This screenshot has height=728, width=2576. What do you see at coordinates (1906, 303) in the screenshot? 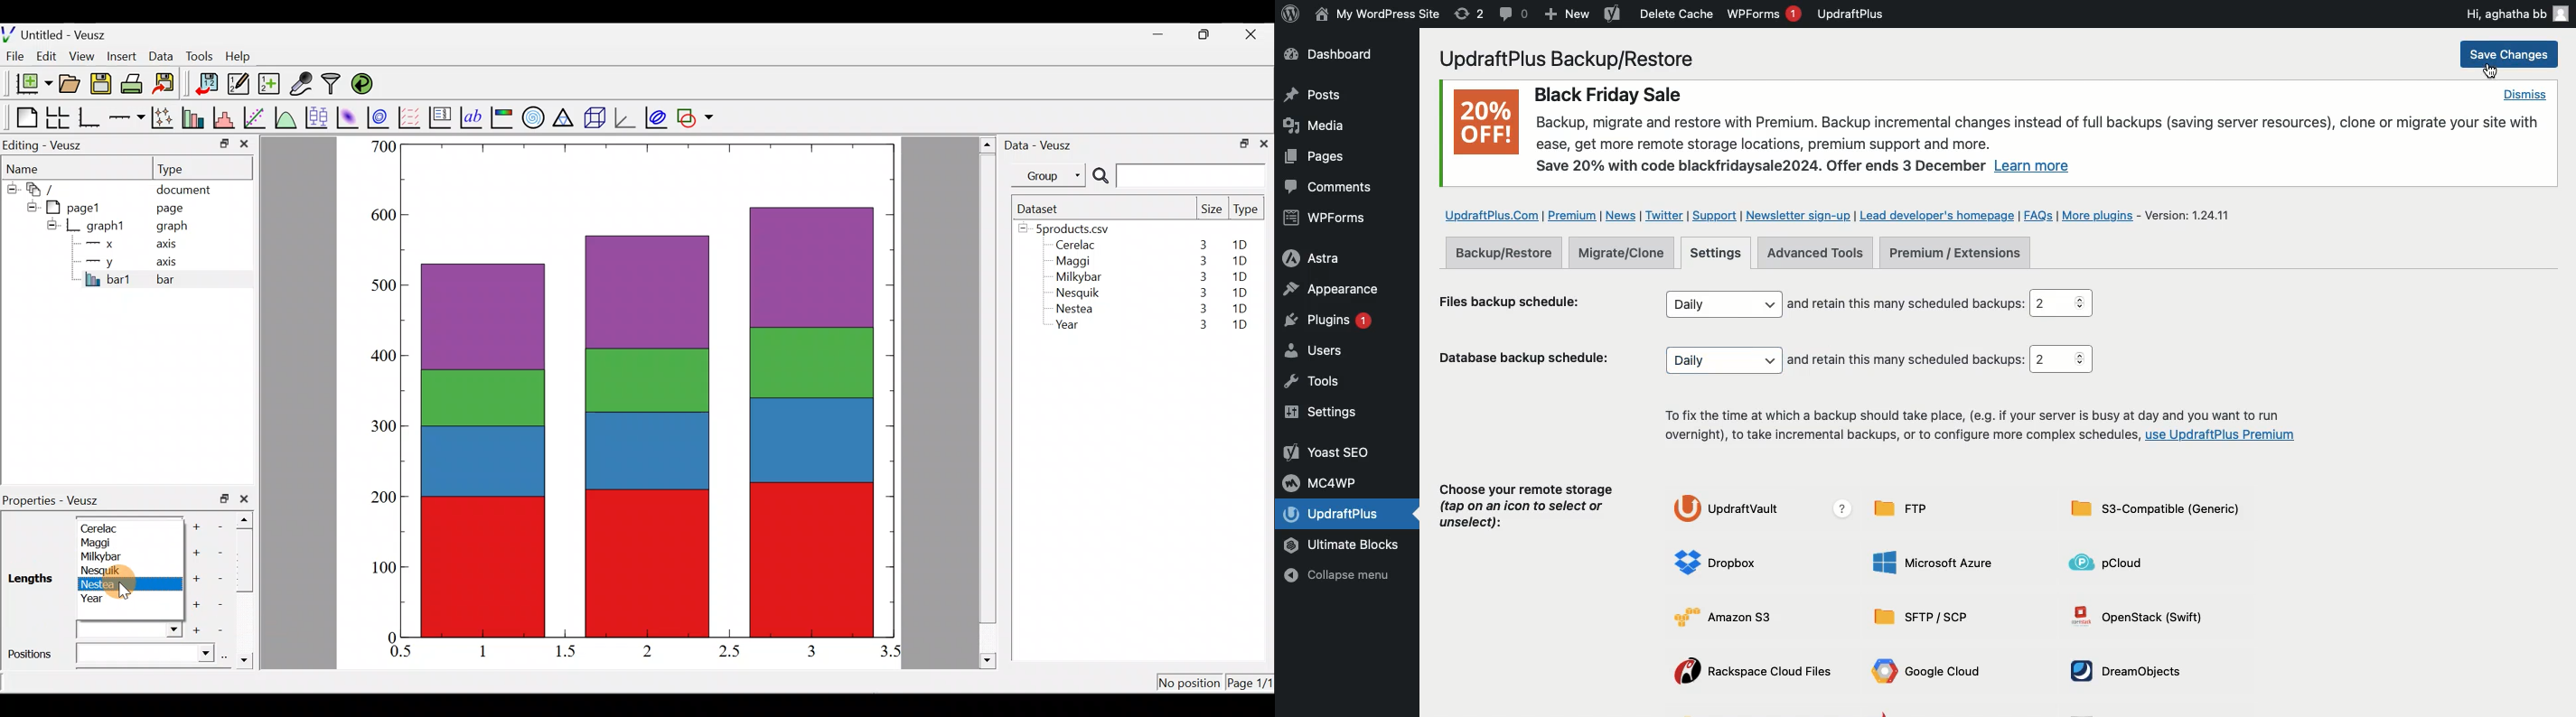
I see `and retain this many scheduled backups` at bounding box center [1906, 303].